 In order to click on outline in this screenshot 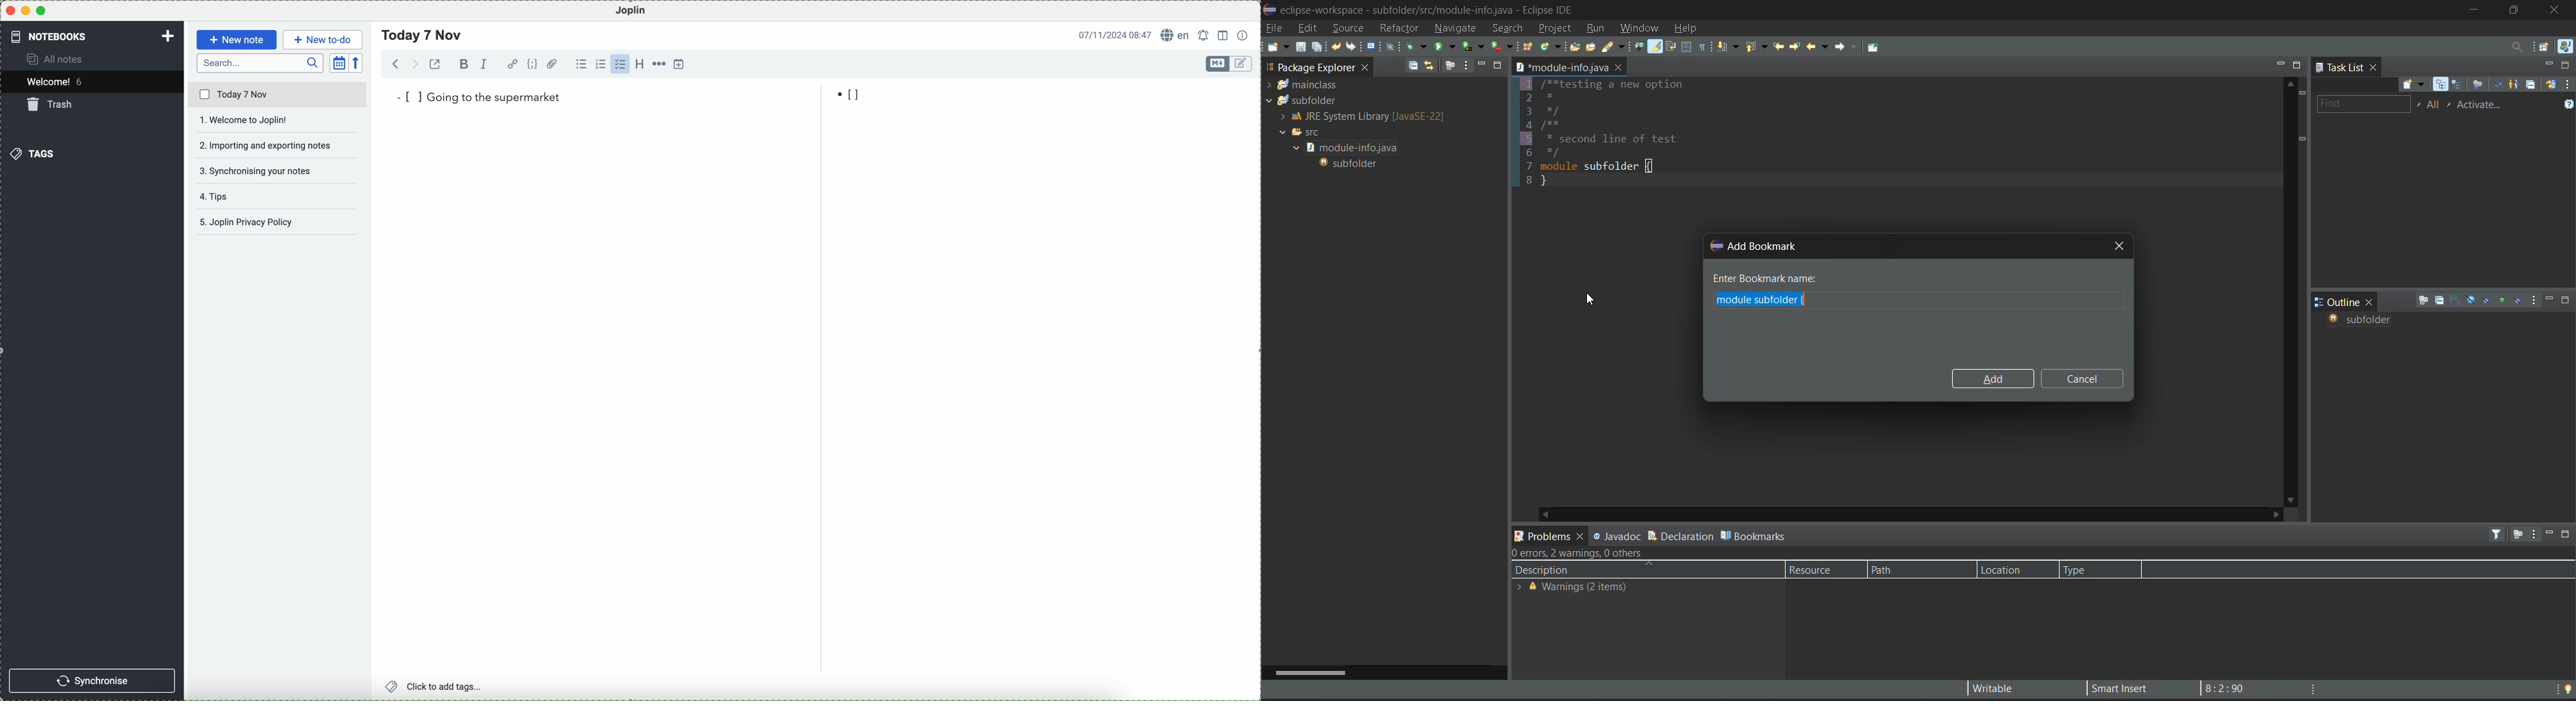, I will do `click(2338, 302)`.